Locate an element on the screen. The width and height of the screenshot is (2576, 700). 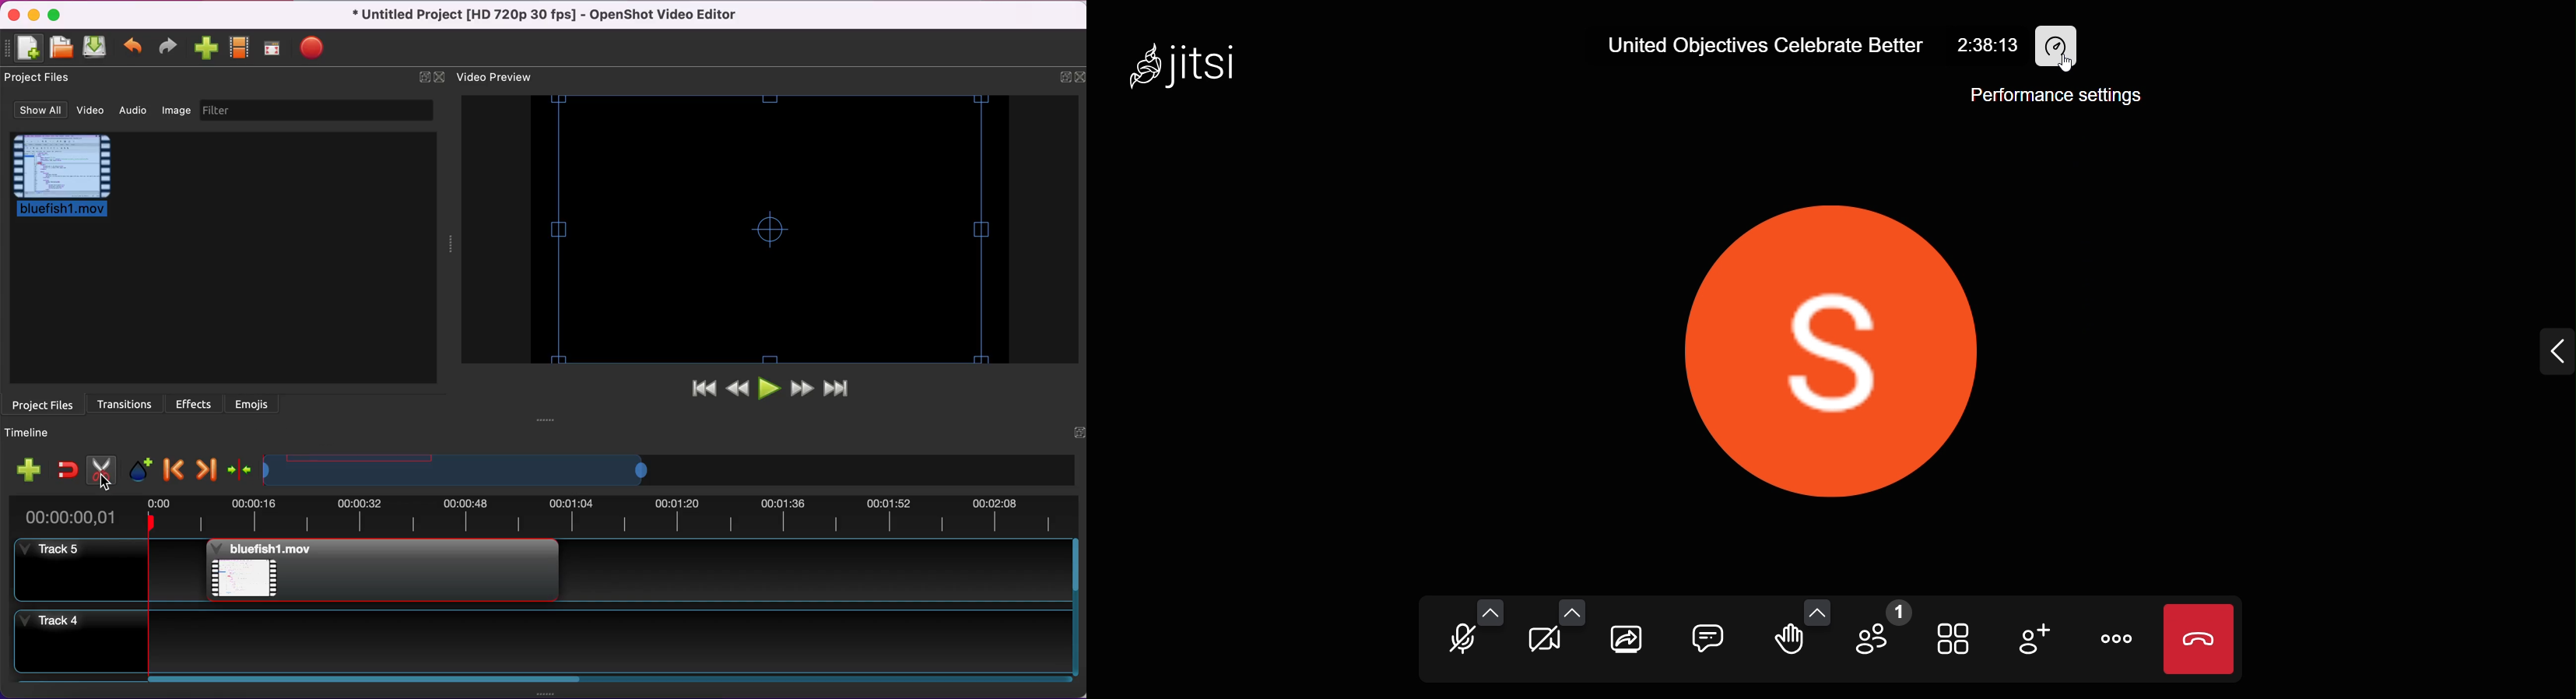
raise hand is located at coordinates (1785, 641).